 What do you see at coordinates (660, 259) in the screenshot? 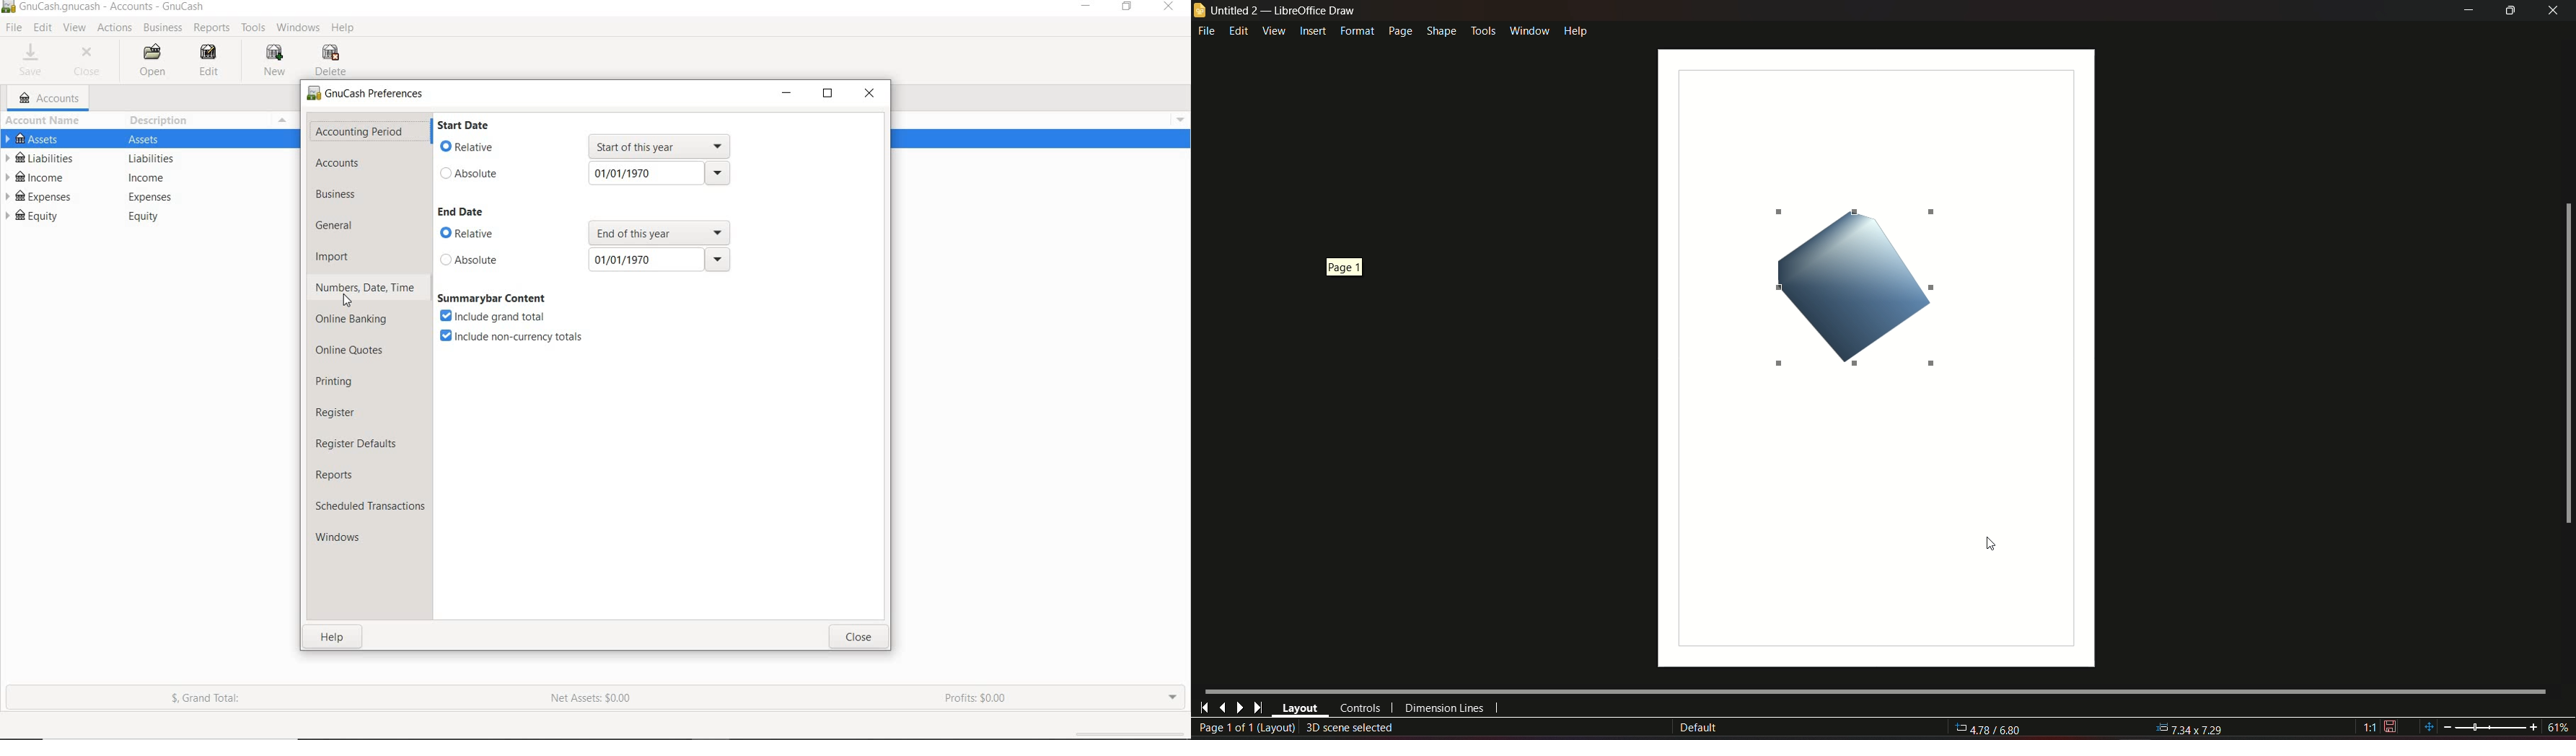
I see `01/01/1970` at bounding box center [660, 259].